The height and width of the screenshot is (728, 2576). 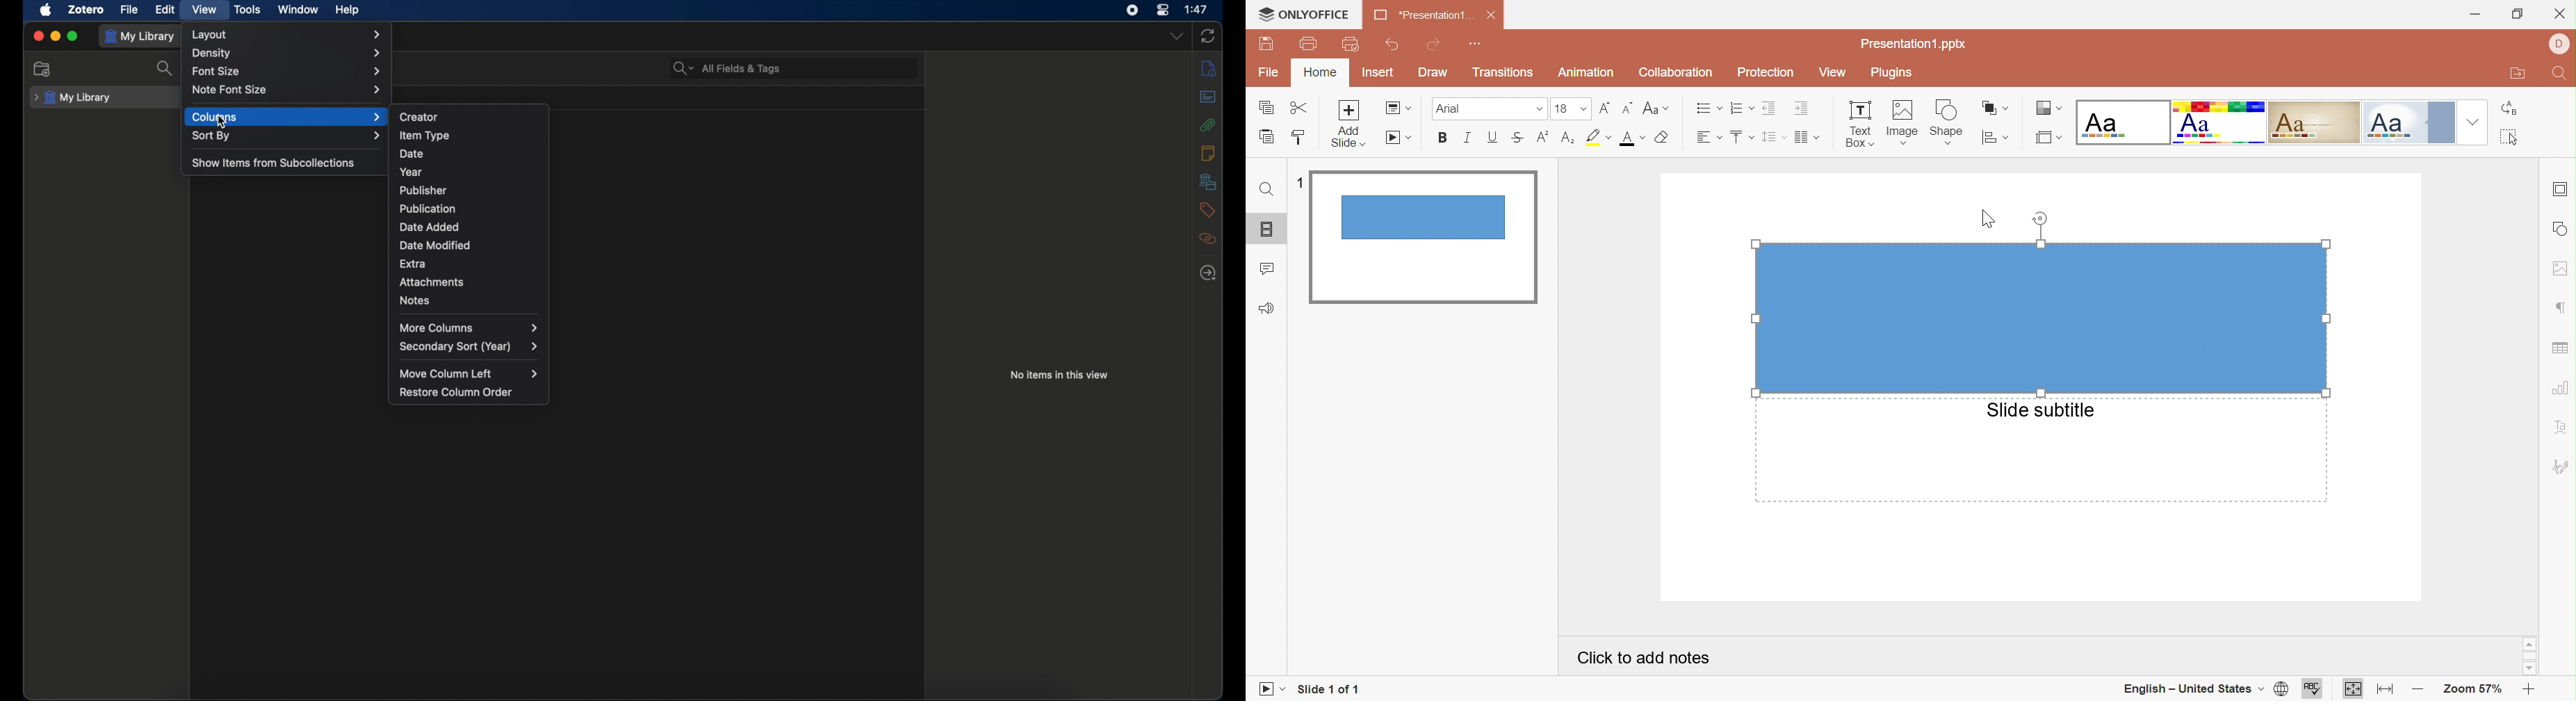 I want to click on zotero, so click(x=85, y=9).